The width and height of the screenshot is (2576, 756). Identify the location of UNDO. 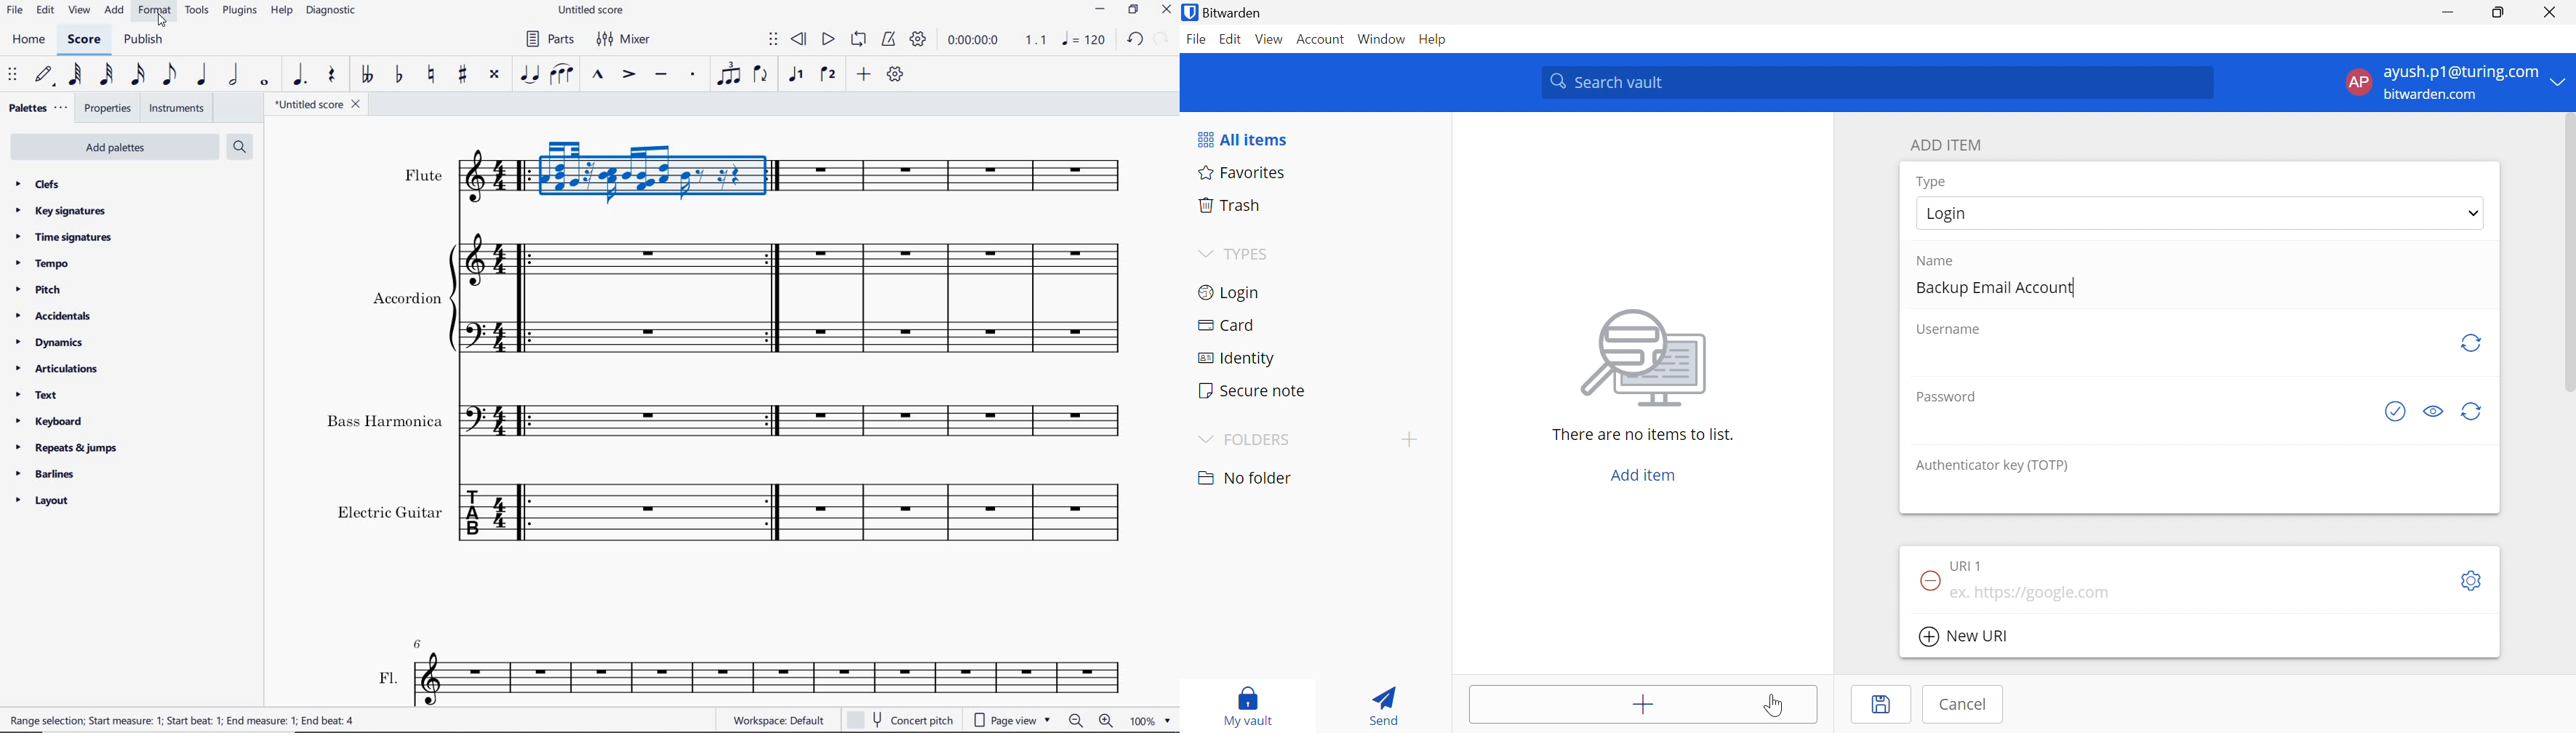
(1136, 39).